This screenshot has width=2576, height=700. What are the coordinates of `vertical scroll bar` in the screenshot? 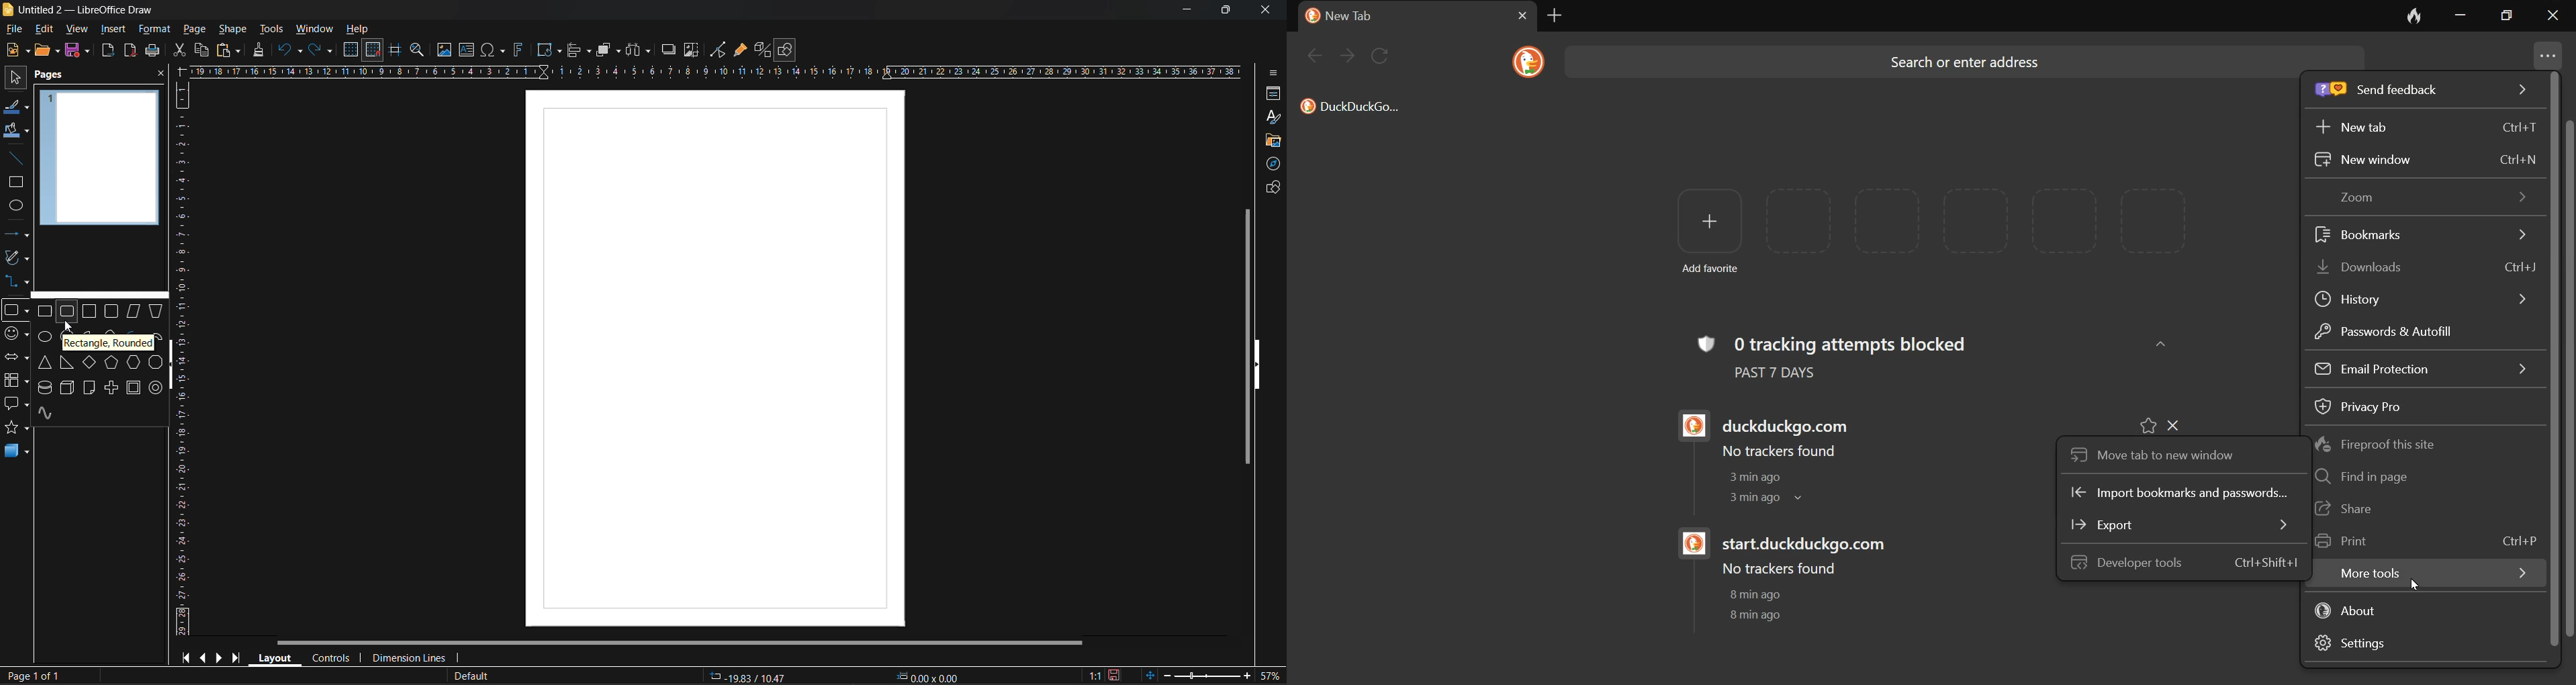 It's located at (1245, 336).